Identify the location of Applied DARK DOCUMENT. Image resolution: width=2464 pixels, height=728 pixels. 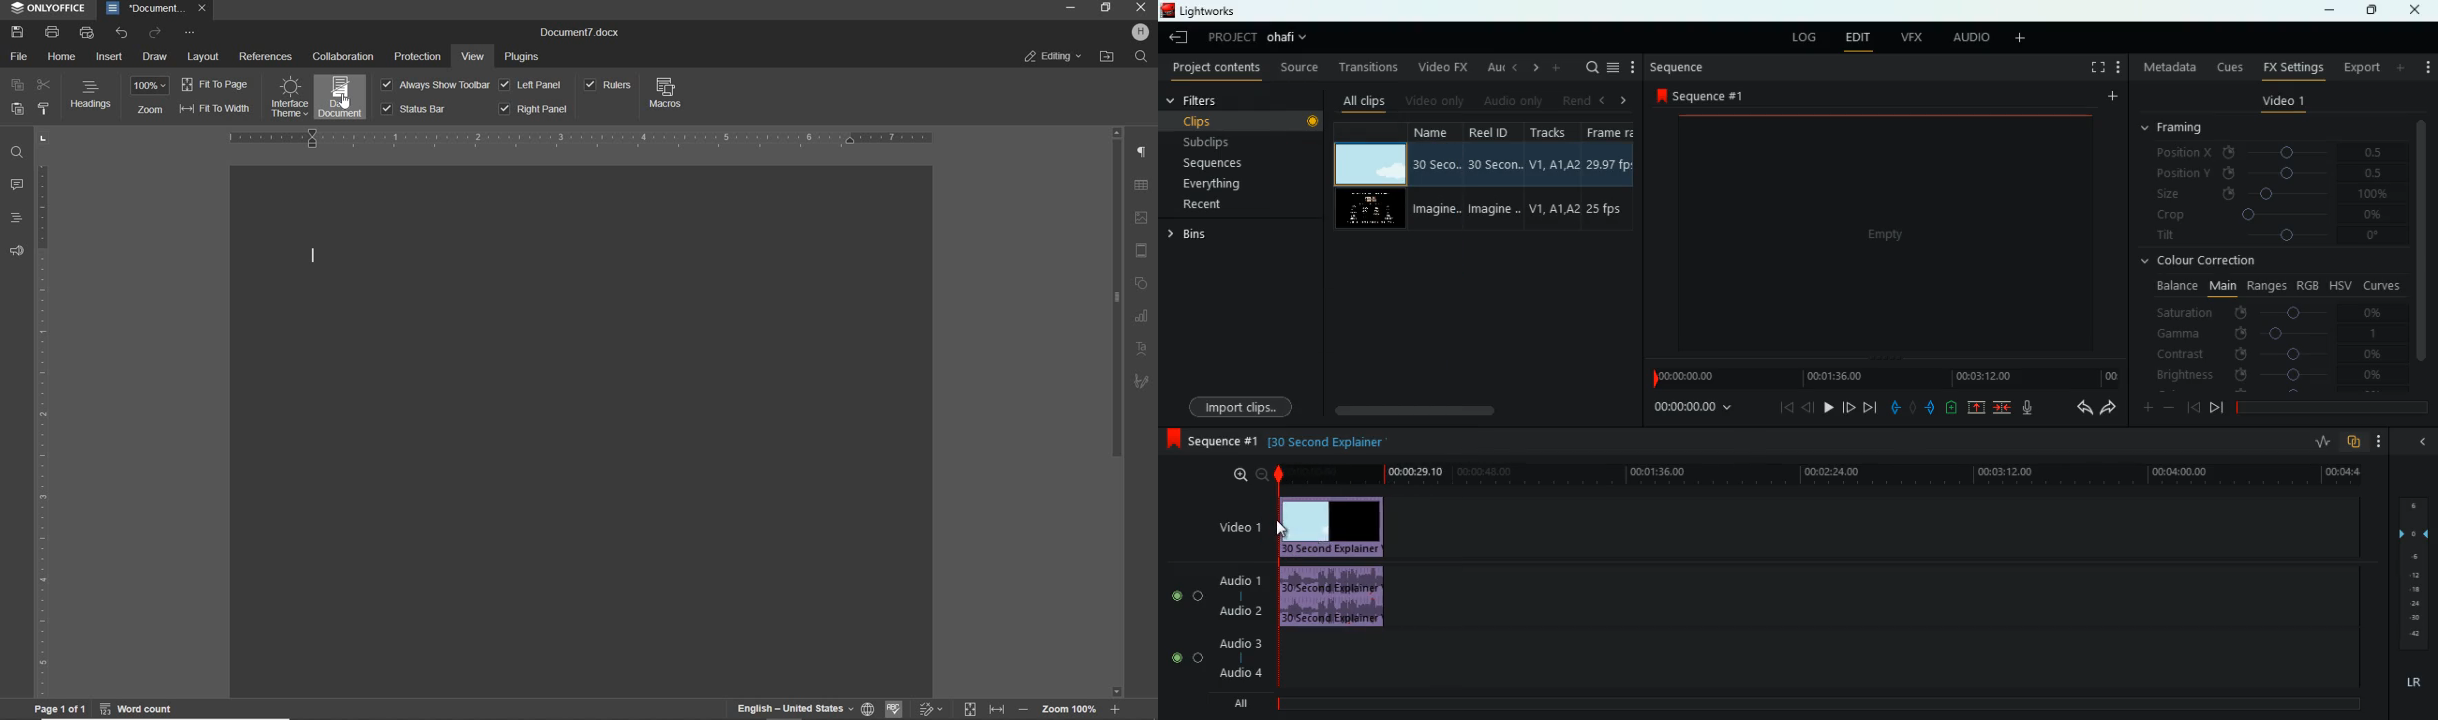
(341, 97).